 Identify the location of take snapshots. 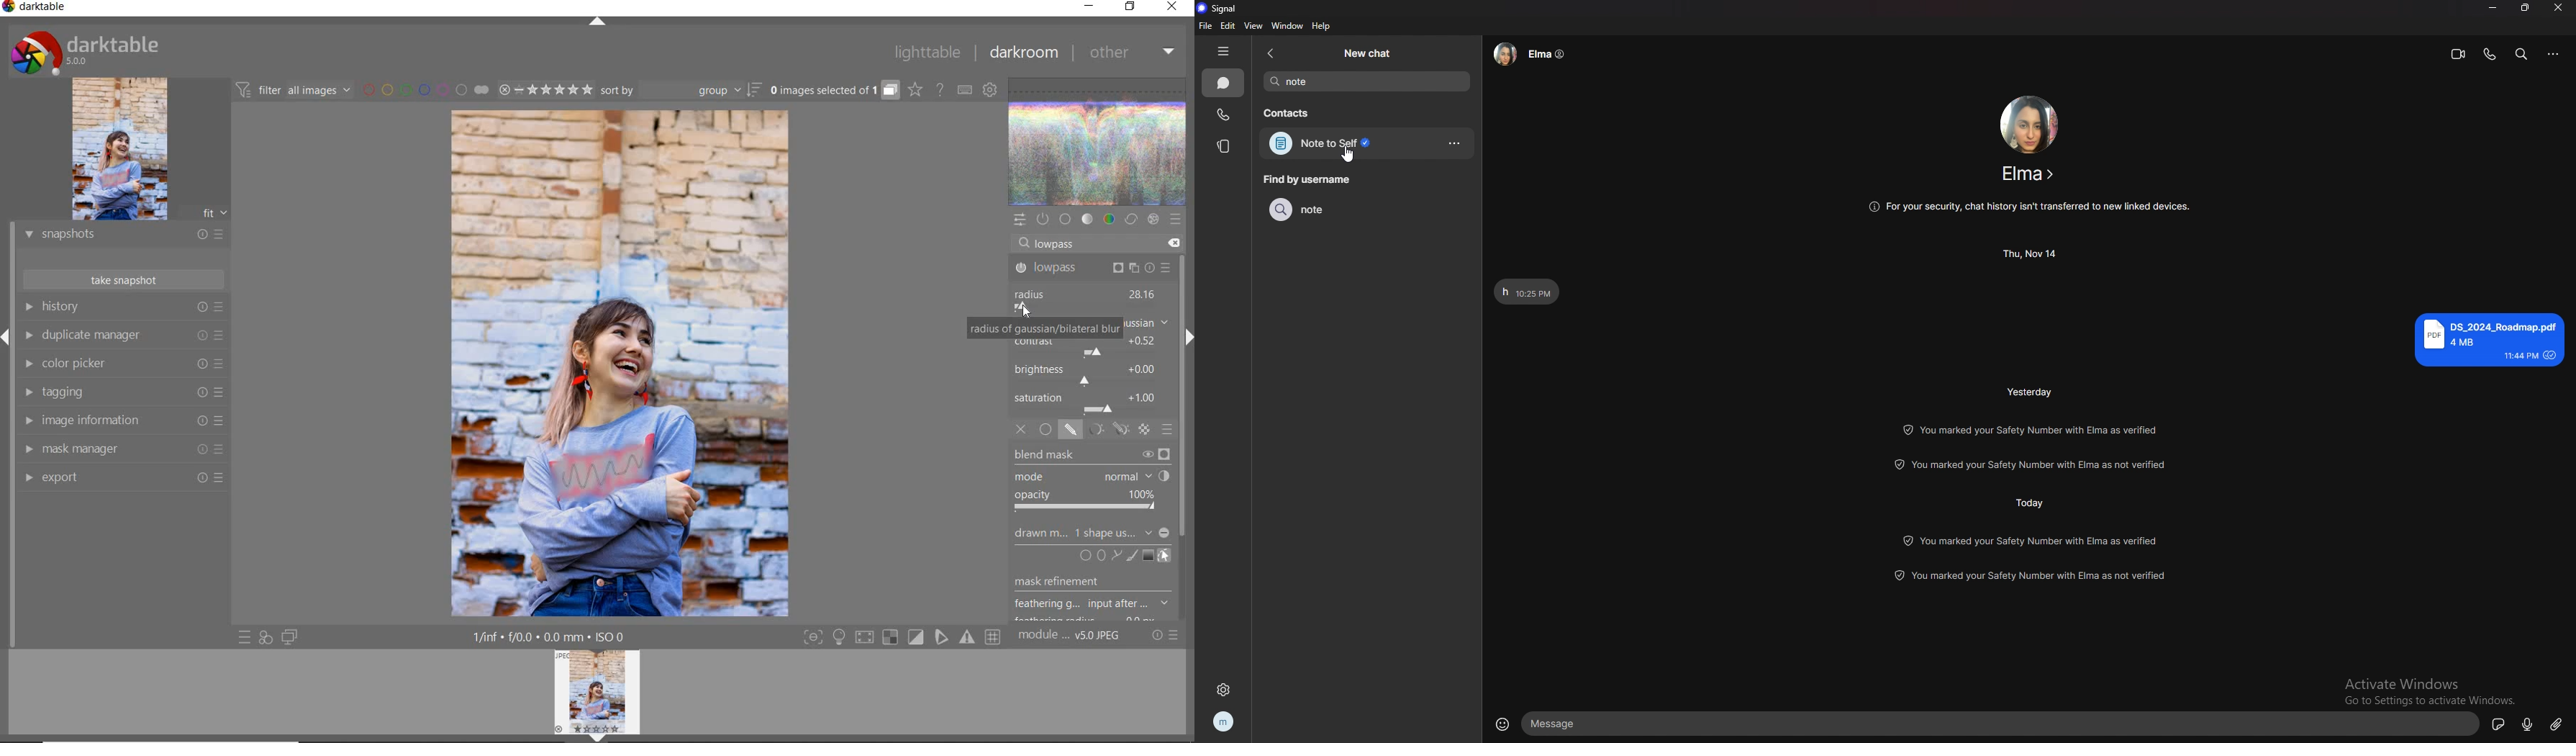
(122, 280).